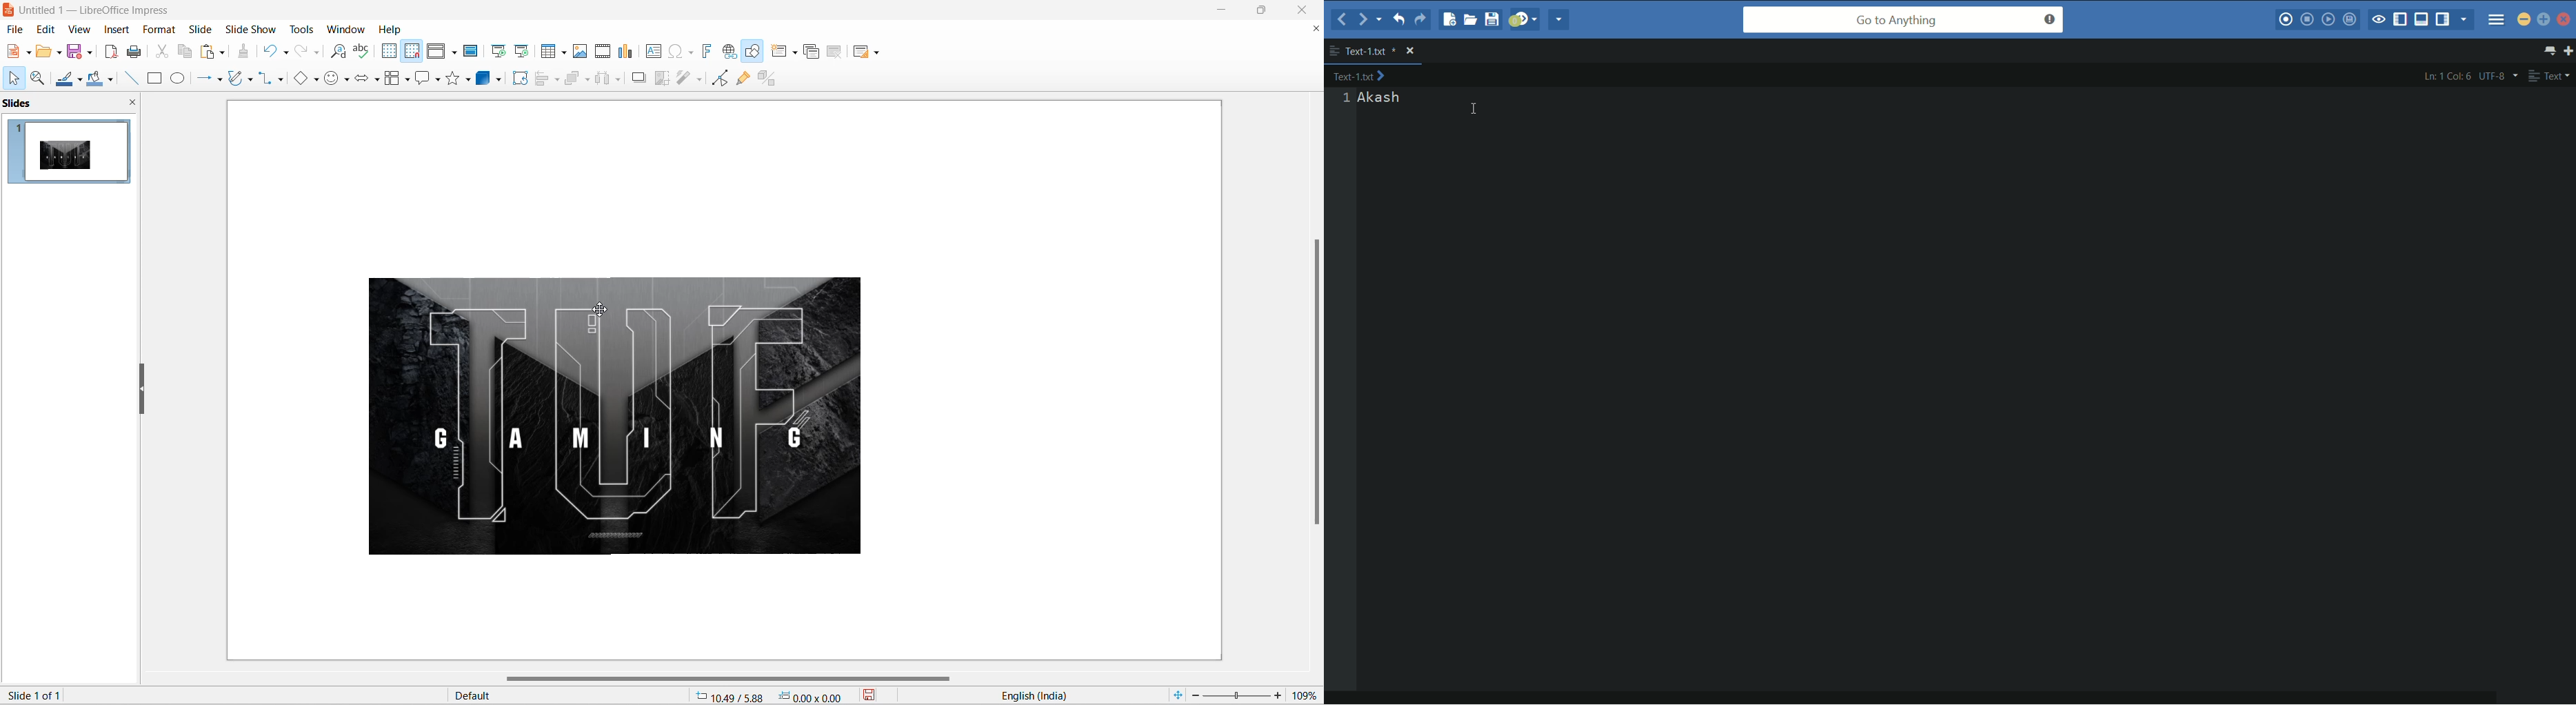  Describe the element at coordinates (40, 695) in the screenshot. I see `current slide` at that location.